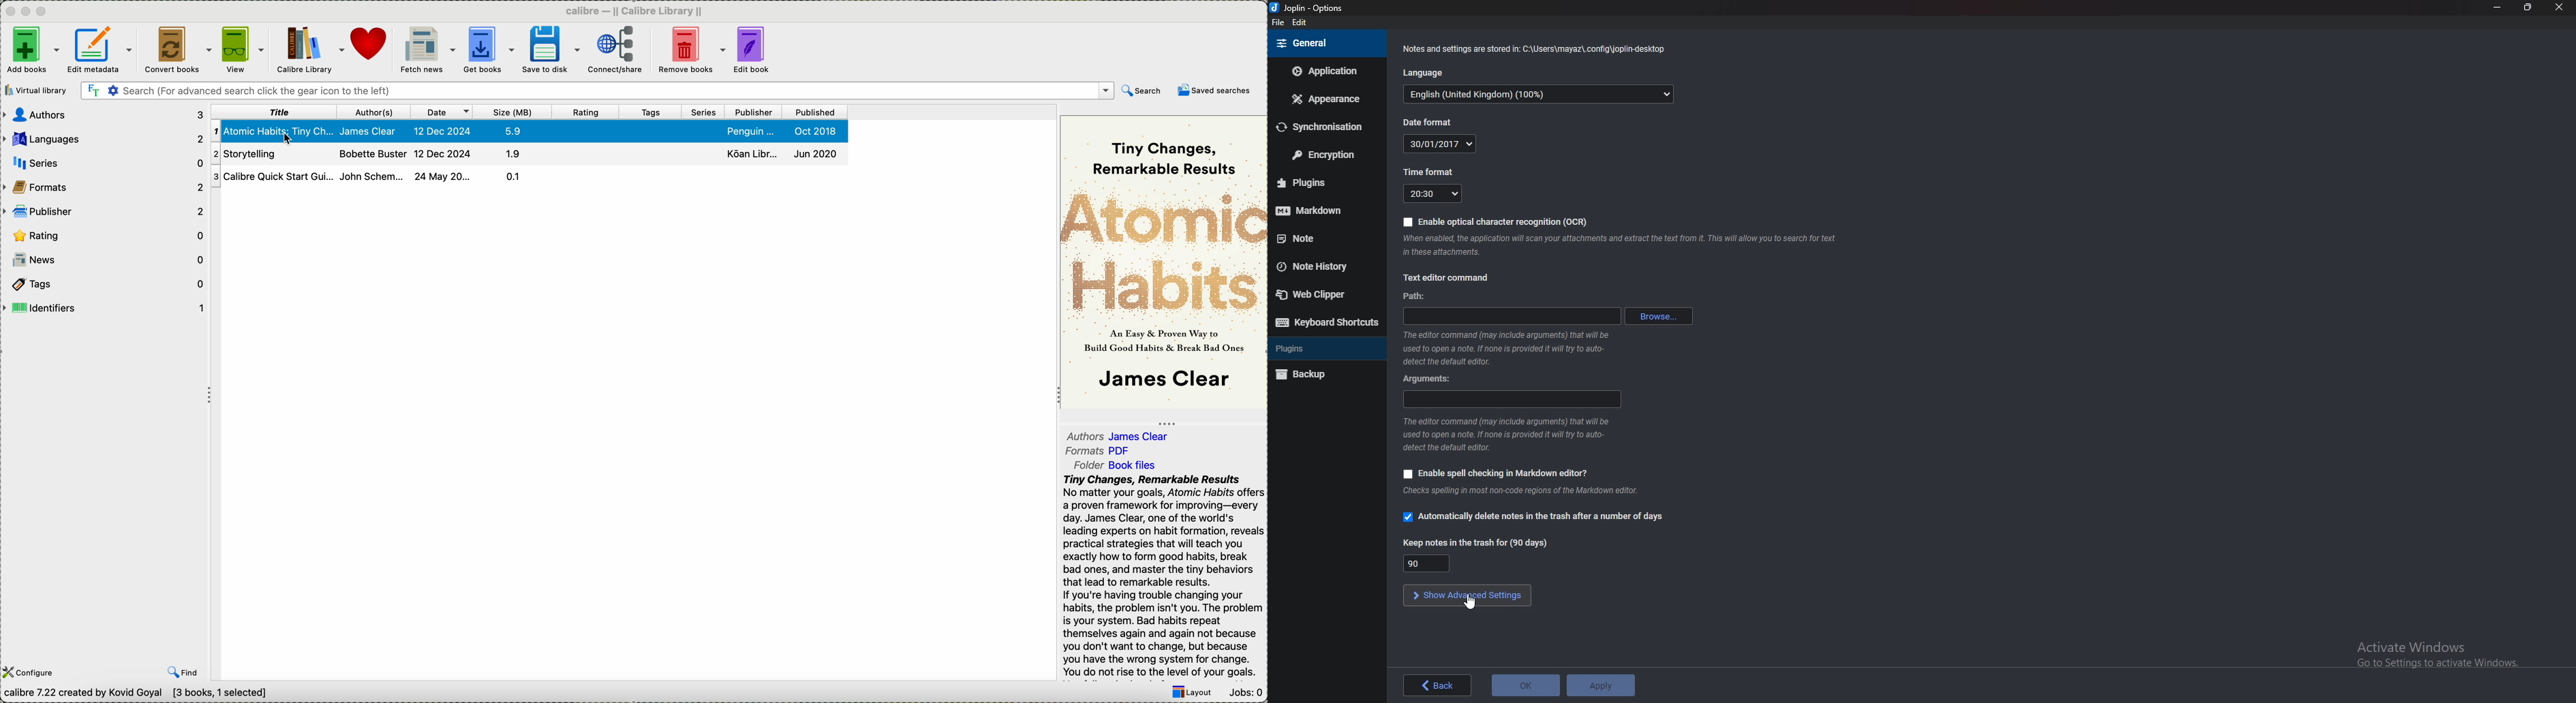 This screenshot has height=728, width=2576. I want to click on 30/01/2017, so click(1440, 143).